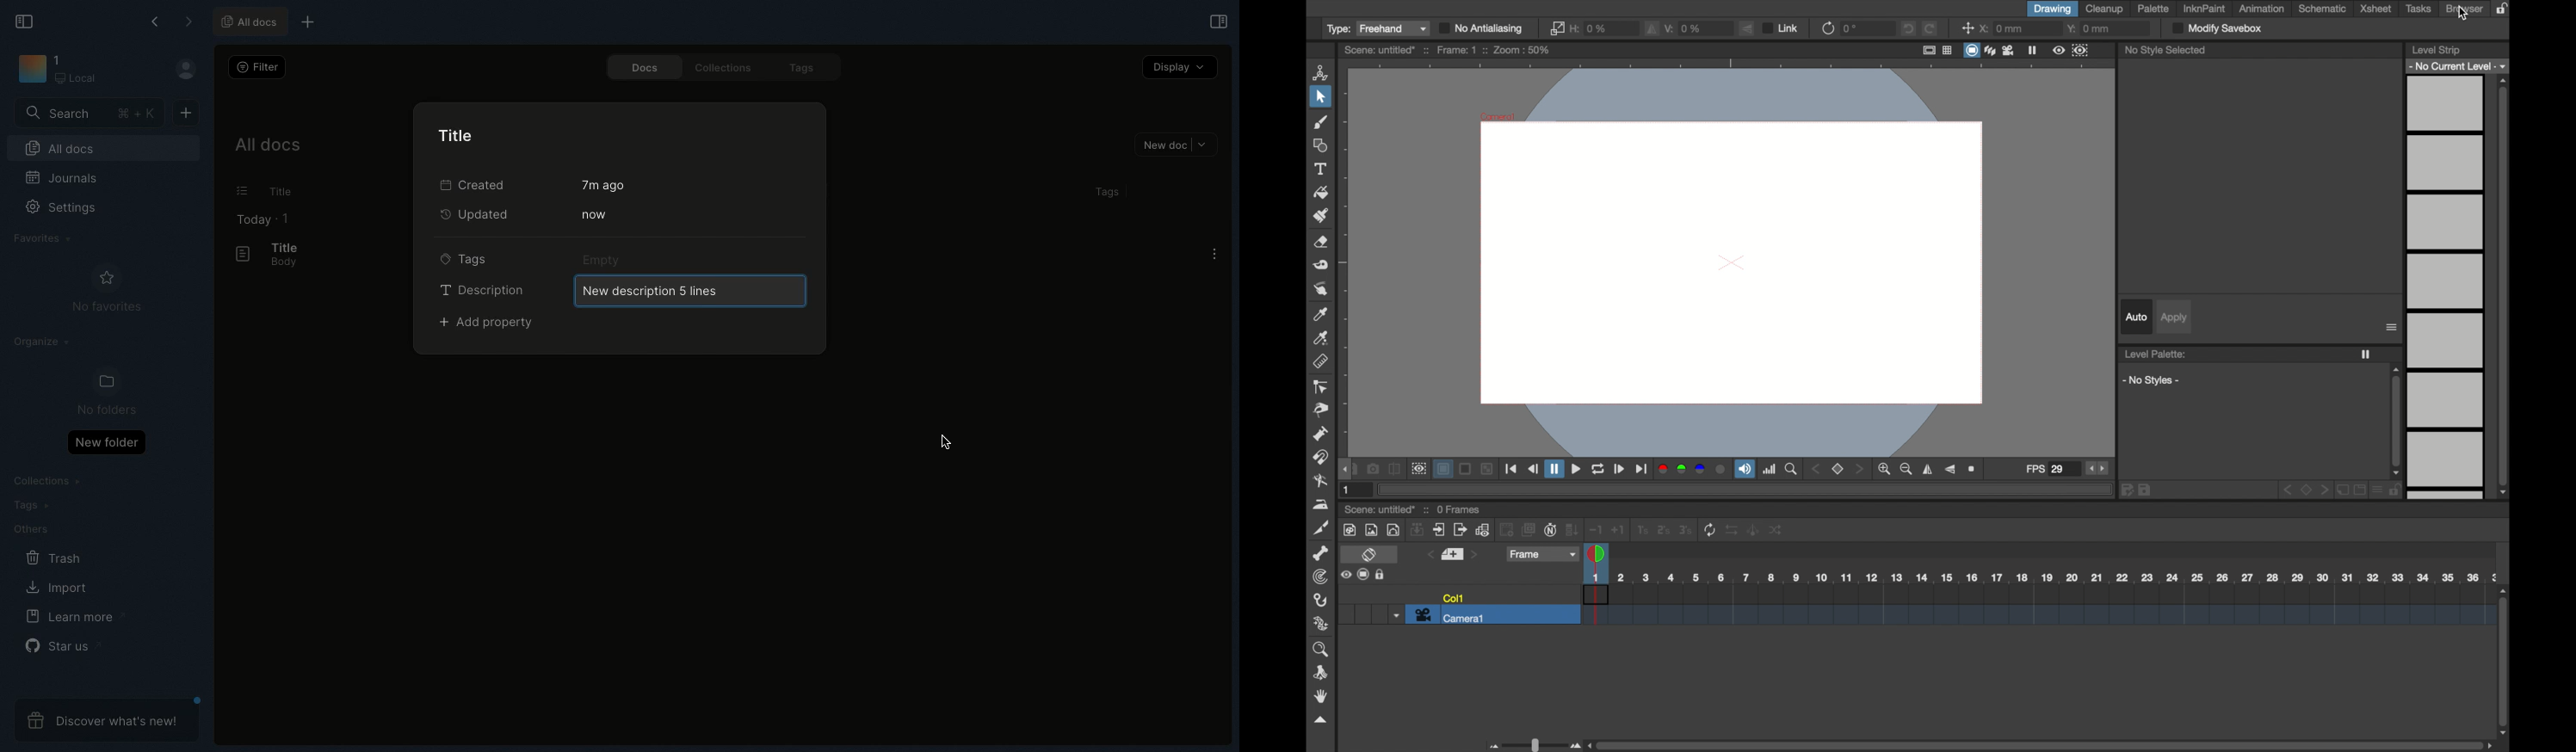 The width and height of the screenshot is (2576, 756). What do you see at coordinates (59, 587) in the screenshot?
I see `Import` at bounding box center [59, 587].